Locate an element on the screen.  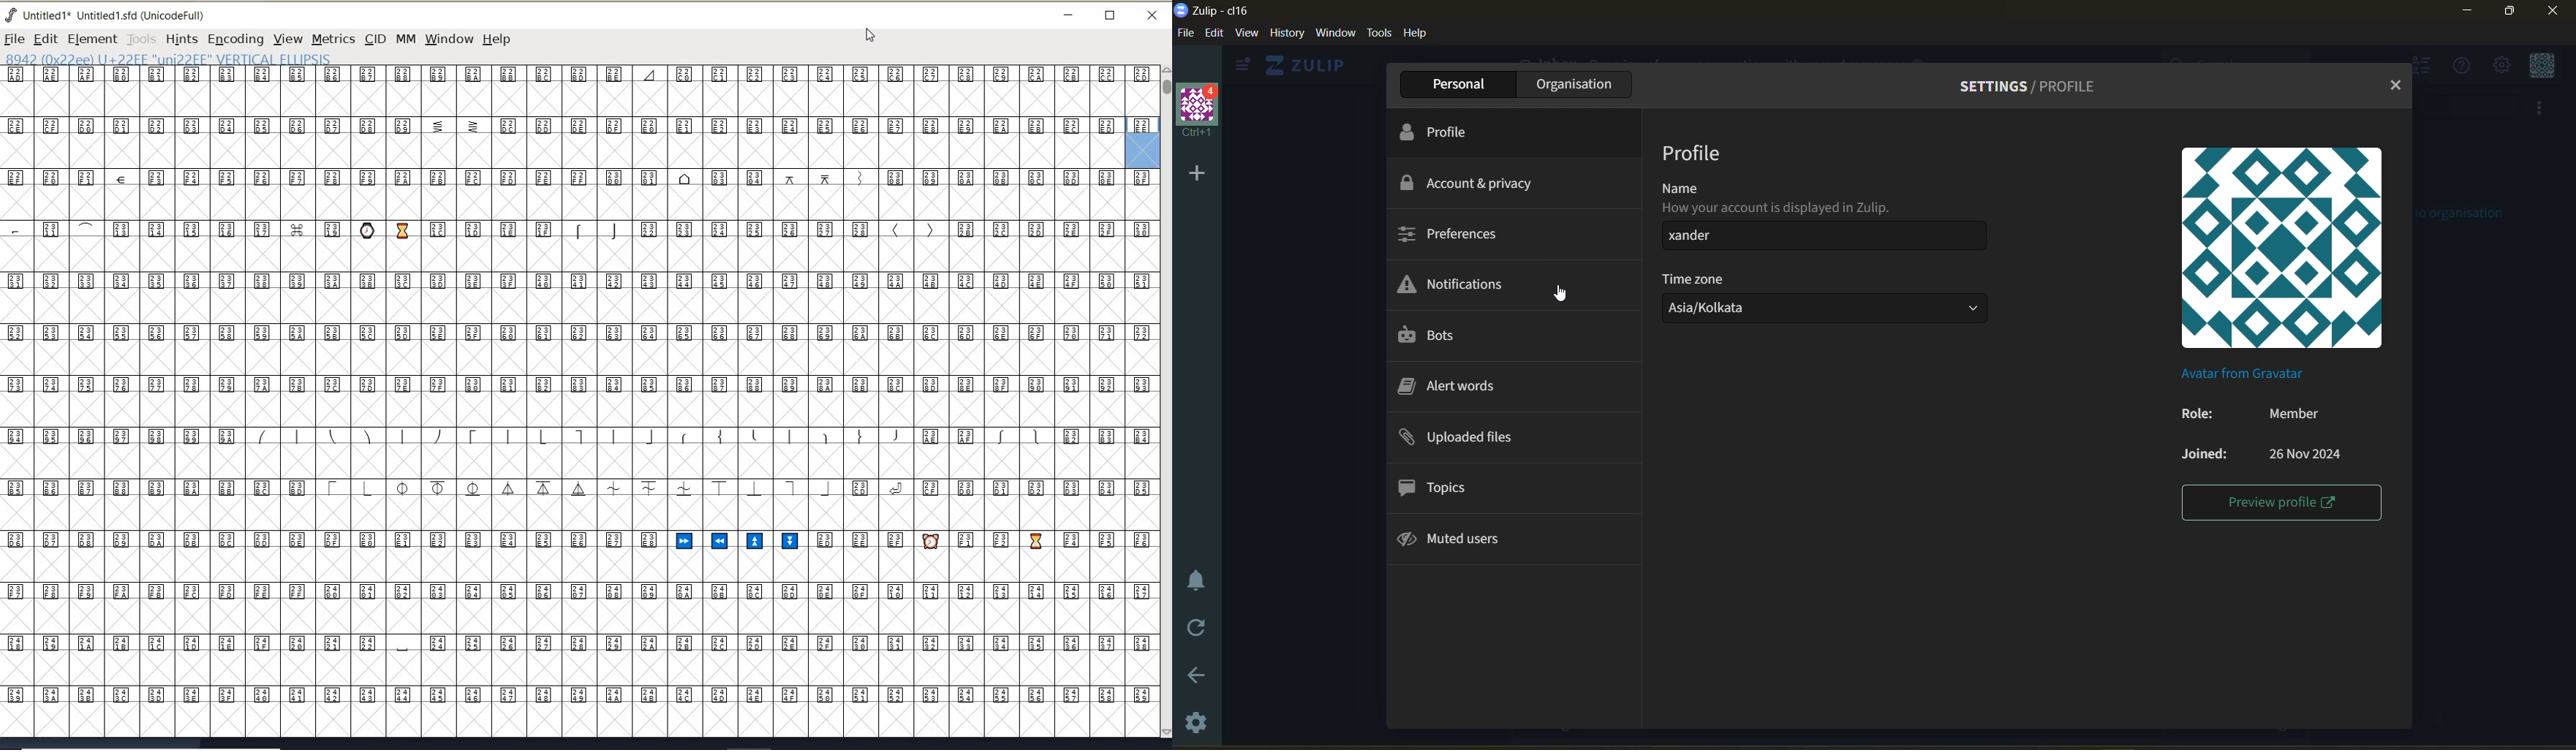
window is located at coordinates (1339, 34).